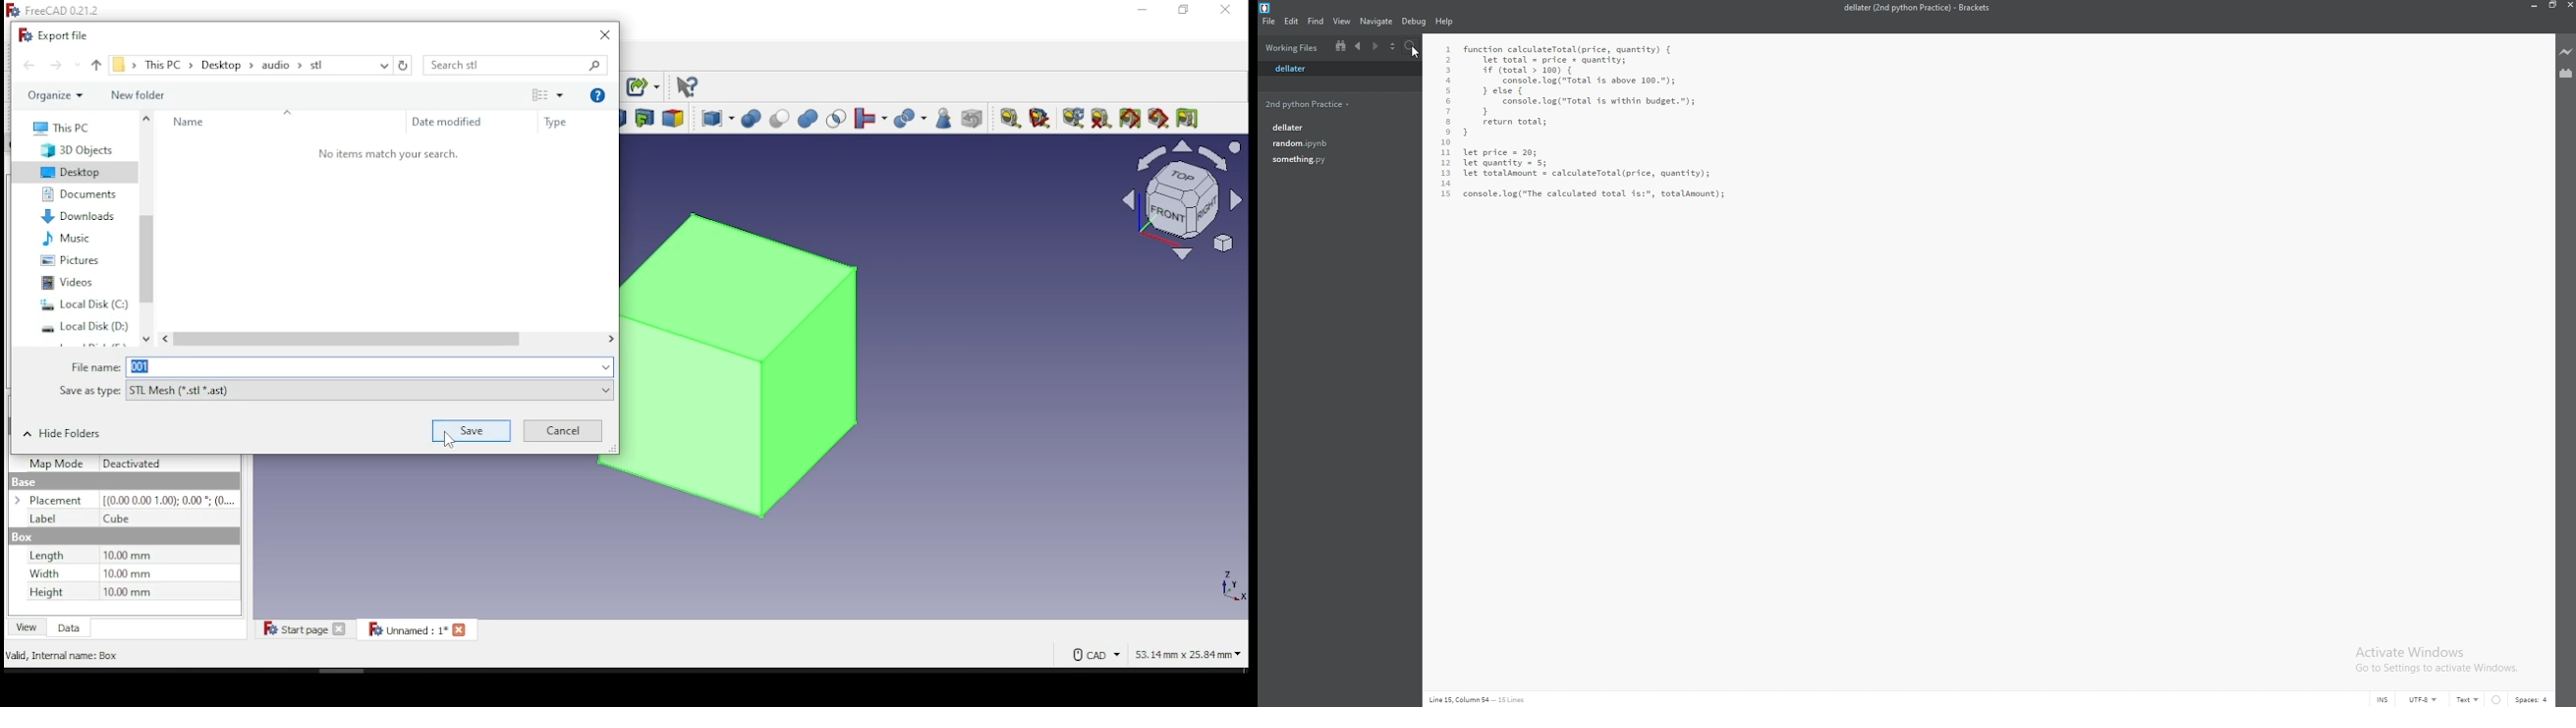  What do you see at coordinates (1446, 152) in the screenshot?
I see `11` at bounding box center [1446, 152].